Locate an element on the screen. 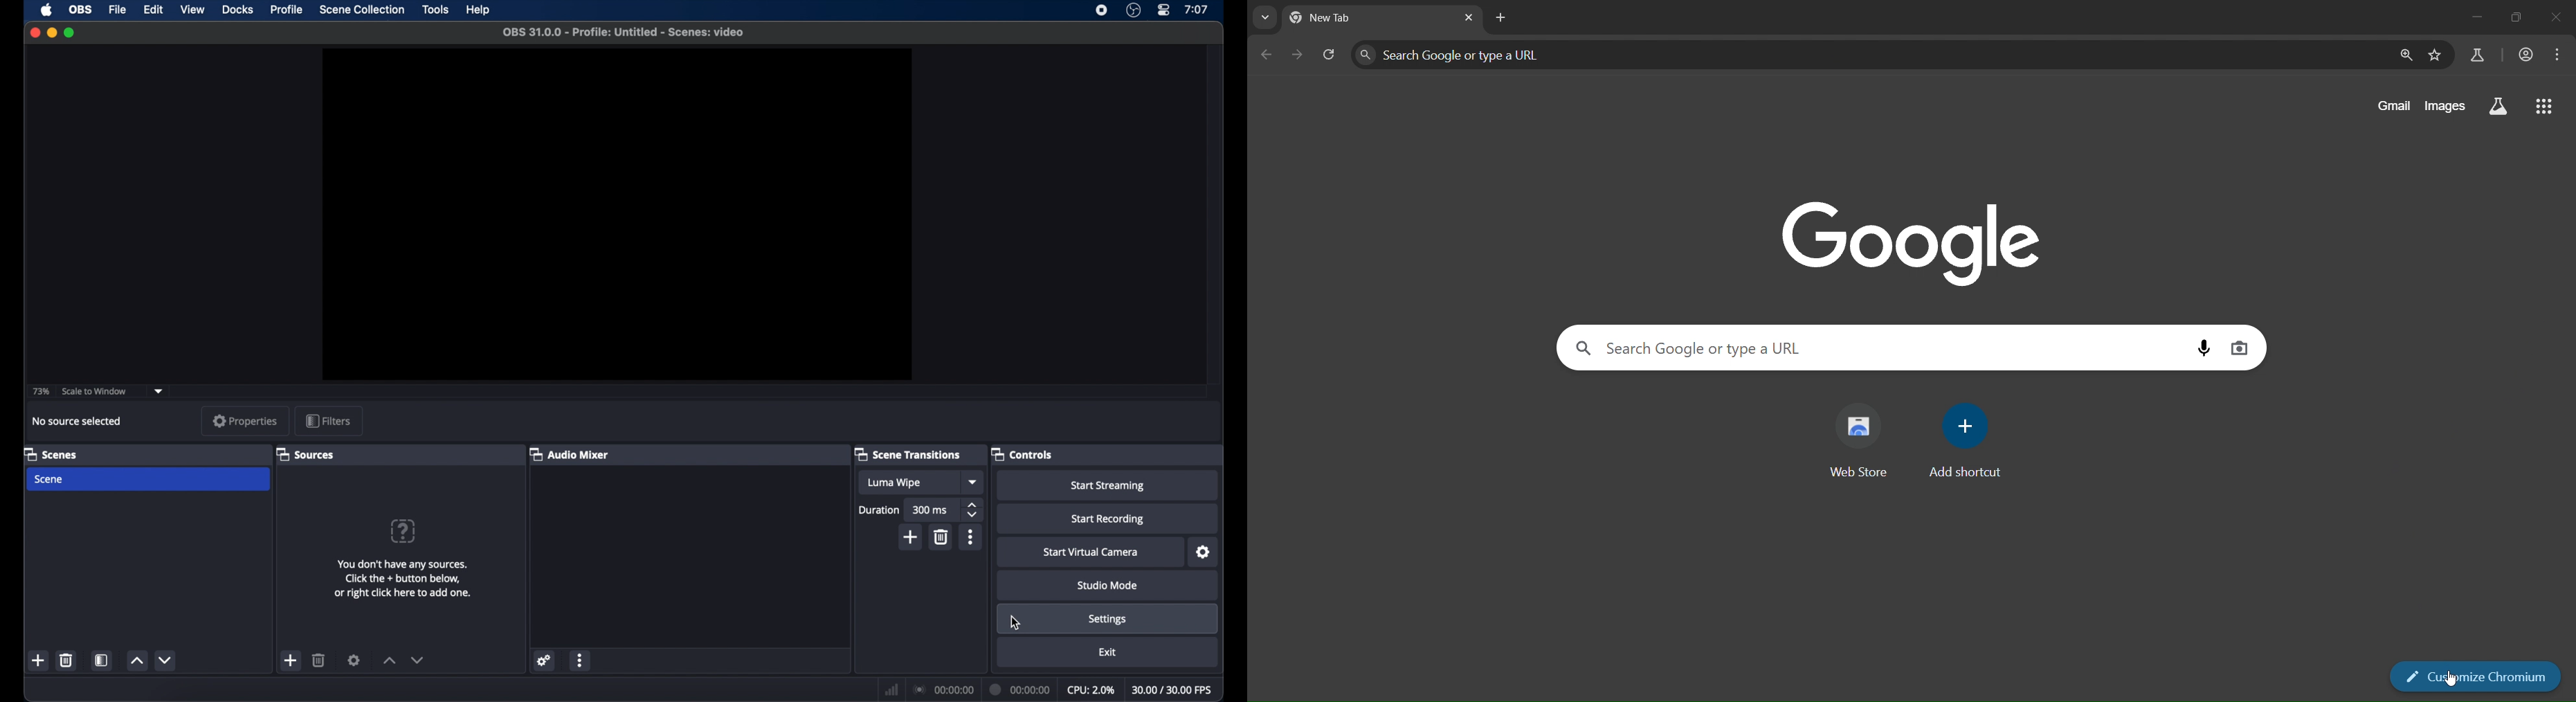 The width and height of the screenshot is (2576, 728). luma wipe is located at coordinates (894, 482).